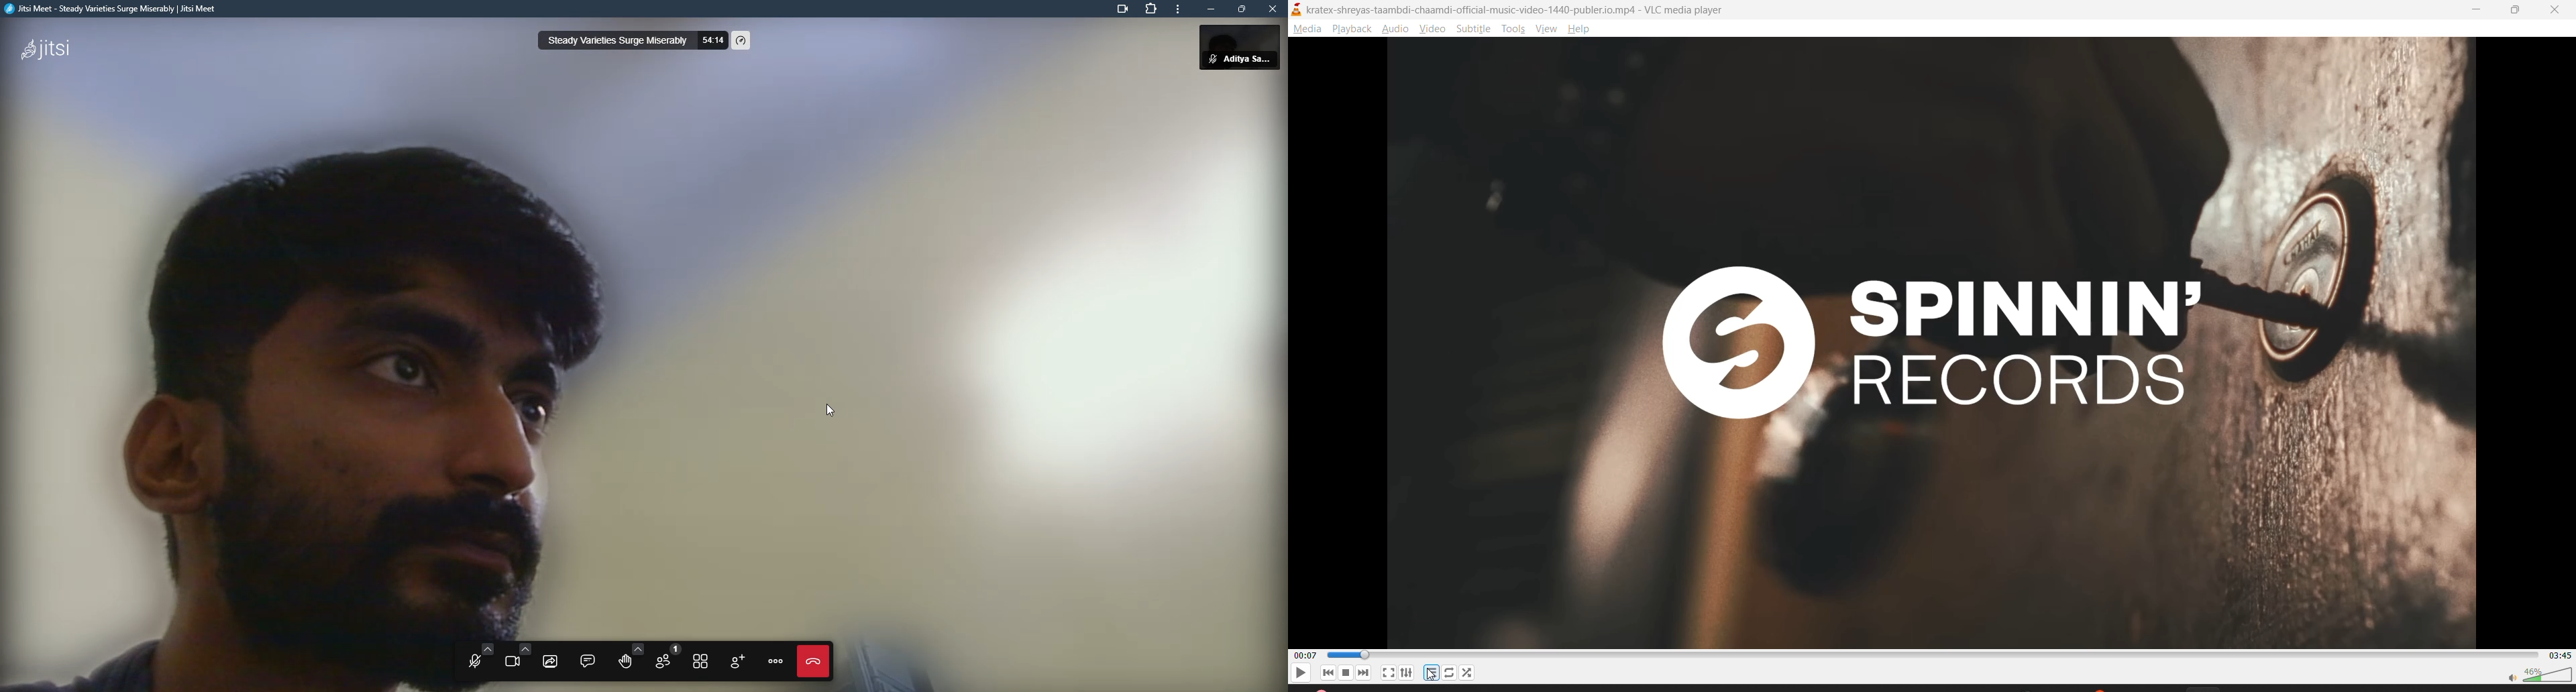  Describe the element at coordinates (113, 12) in the screenshot. I see `jitsi` at that location.